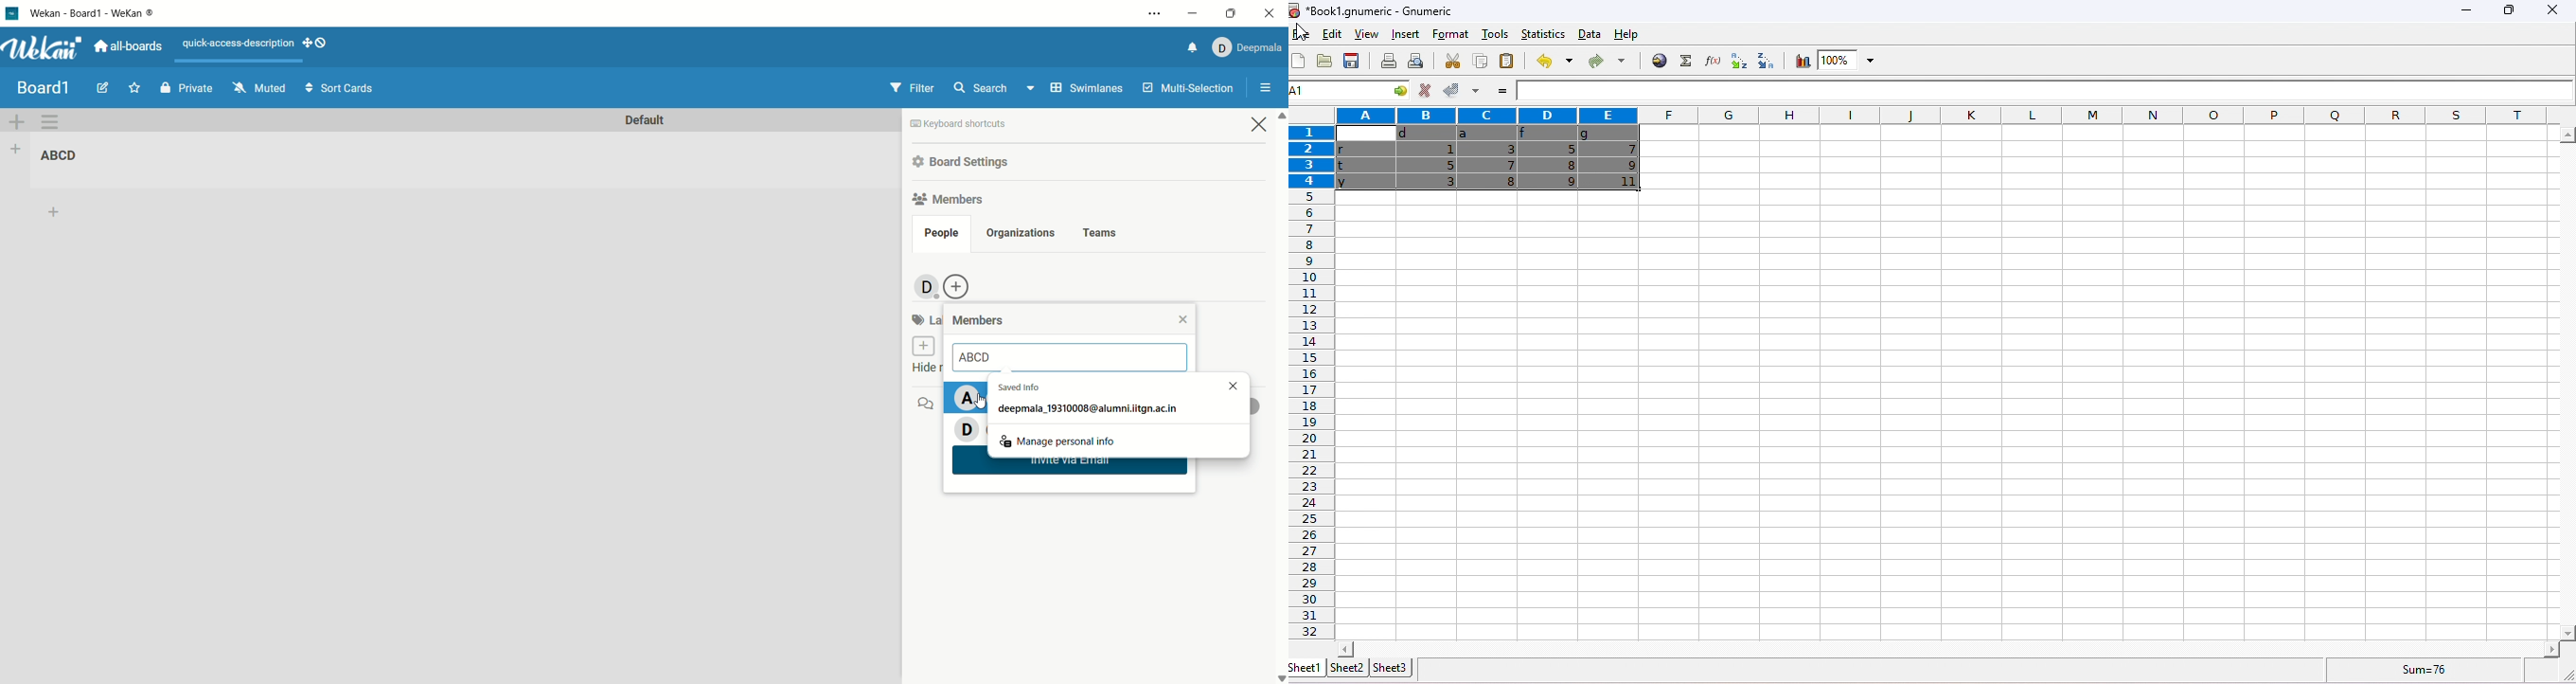  Describe the element at coordinates (1945, 115) in the screenshot. I see `column headings` at that location.